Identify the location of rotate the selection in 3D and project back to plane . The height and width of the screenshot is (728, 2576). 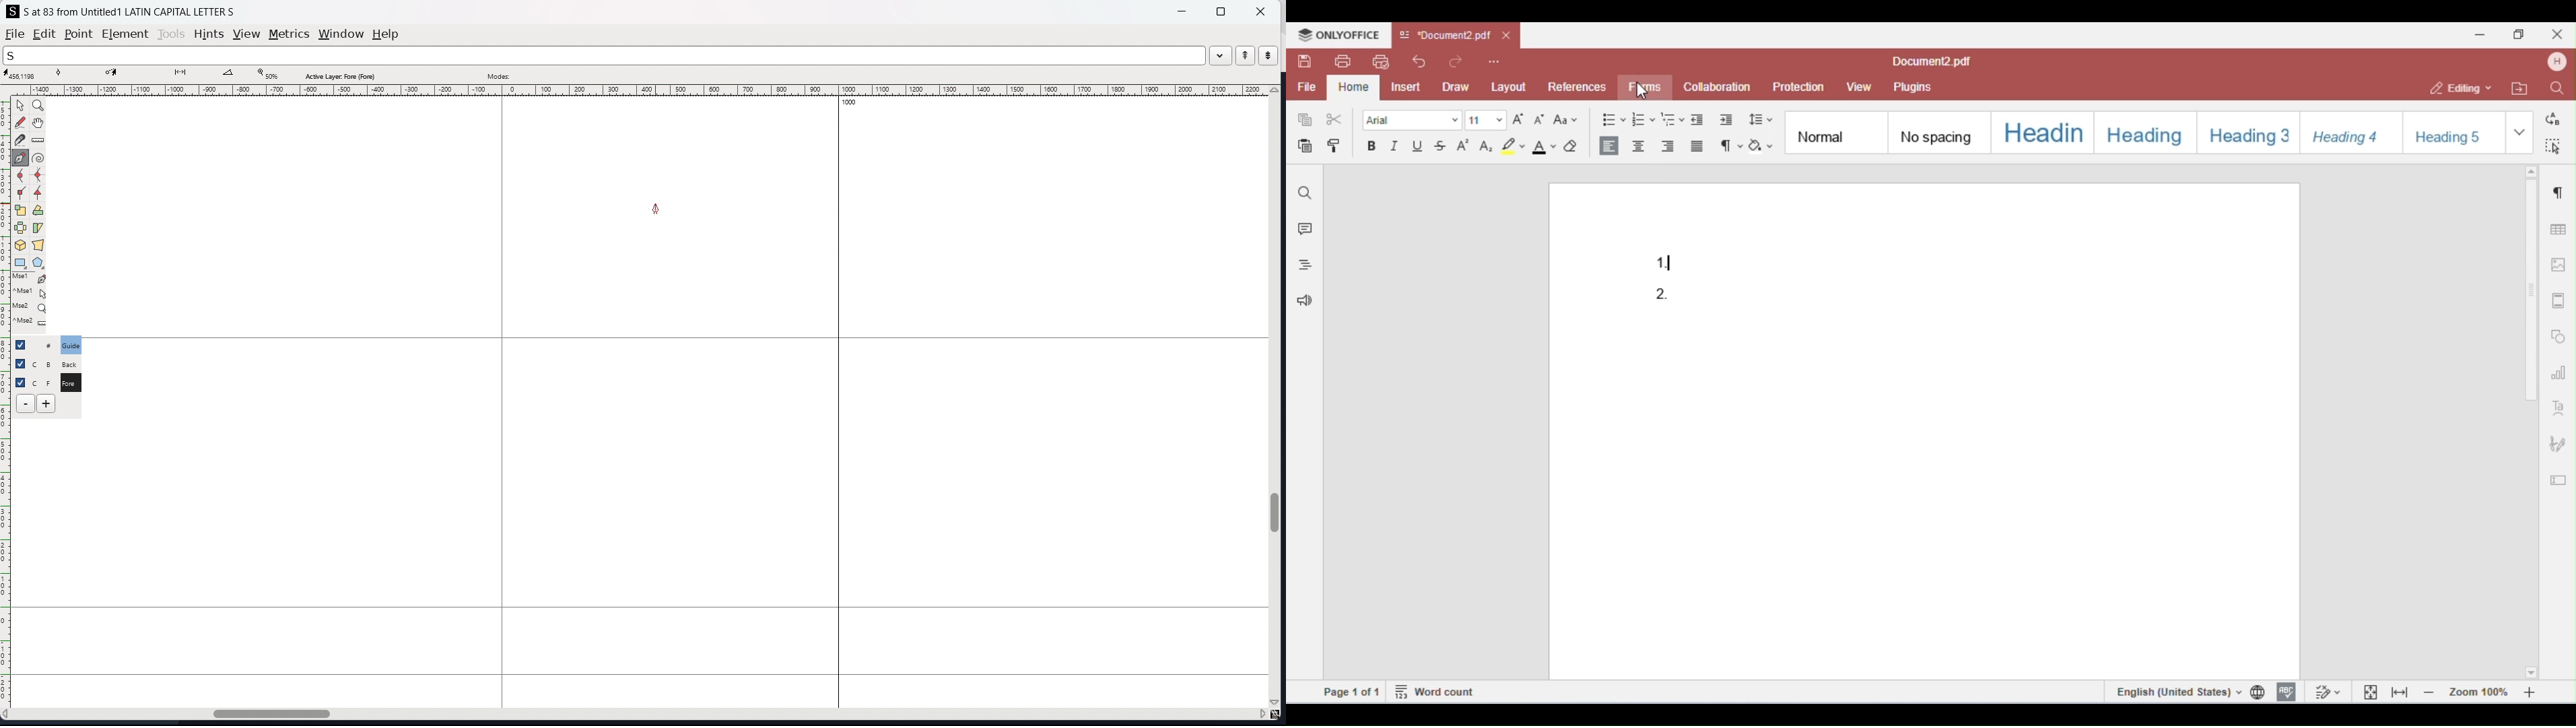
(20, 246).